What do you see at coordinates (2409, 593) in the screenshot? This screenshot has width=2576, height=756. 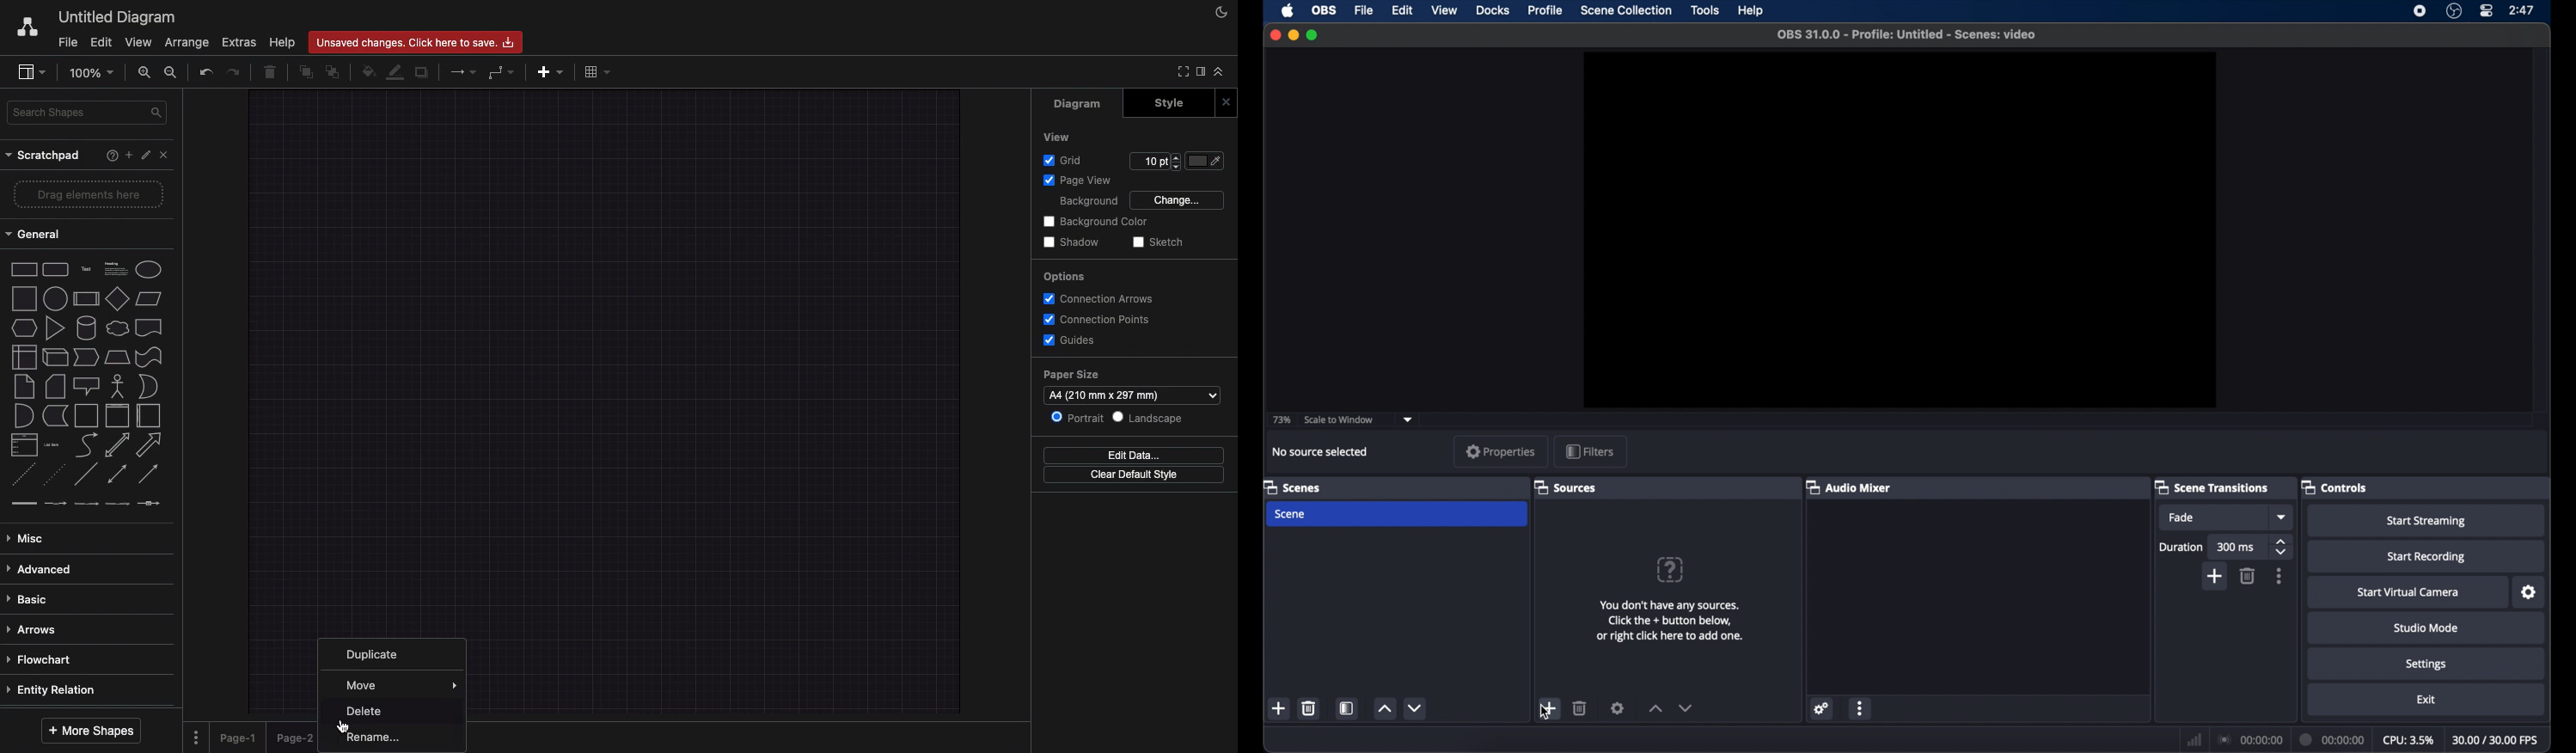 I see `start virtual camera` at bounding box center [2409, 593].